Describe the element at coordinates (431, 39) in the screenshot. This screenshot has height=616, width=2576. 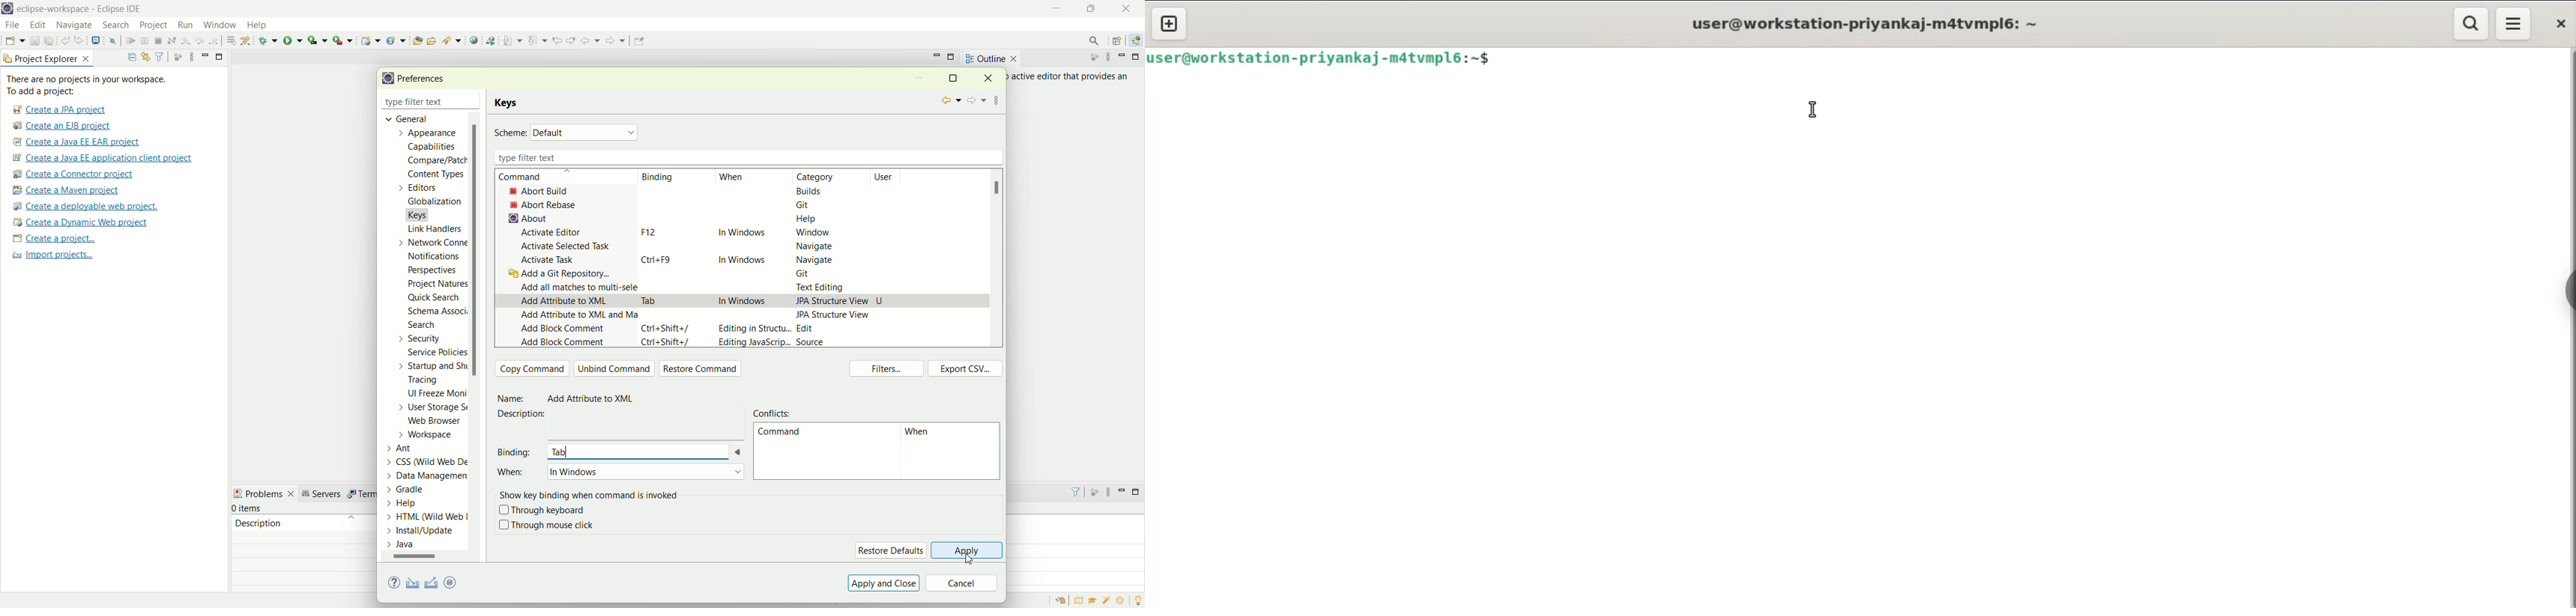
I see `open task` at that location.